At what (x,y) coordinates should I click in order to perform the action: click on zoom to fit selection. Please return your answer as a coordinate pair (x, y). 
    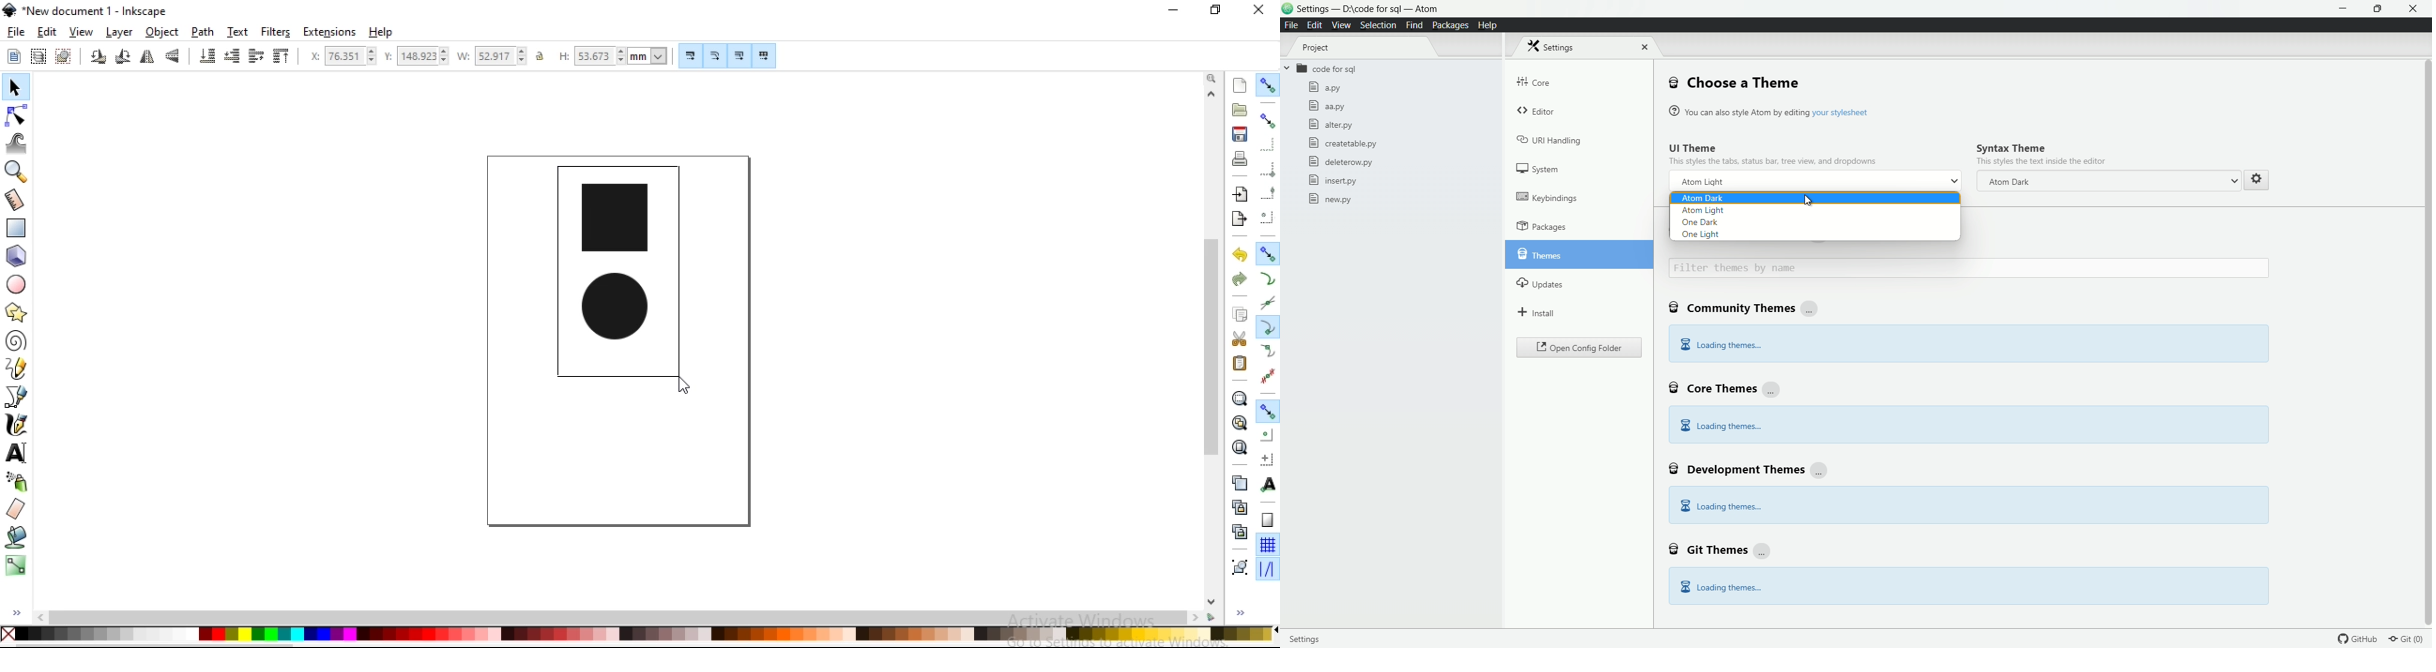
    Looking at the image, I should click on (1239, 399).